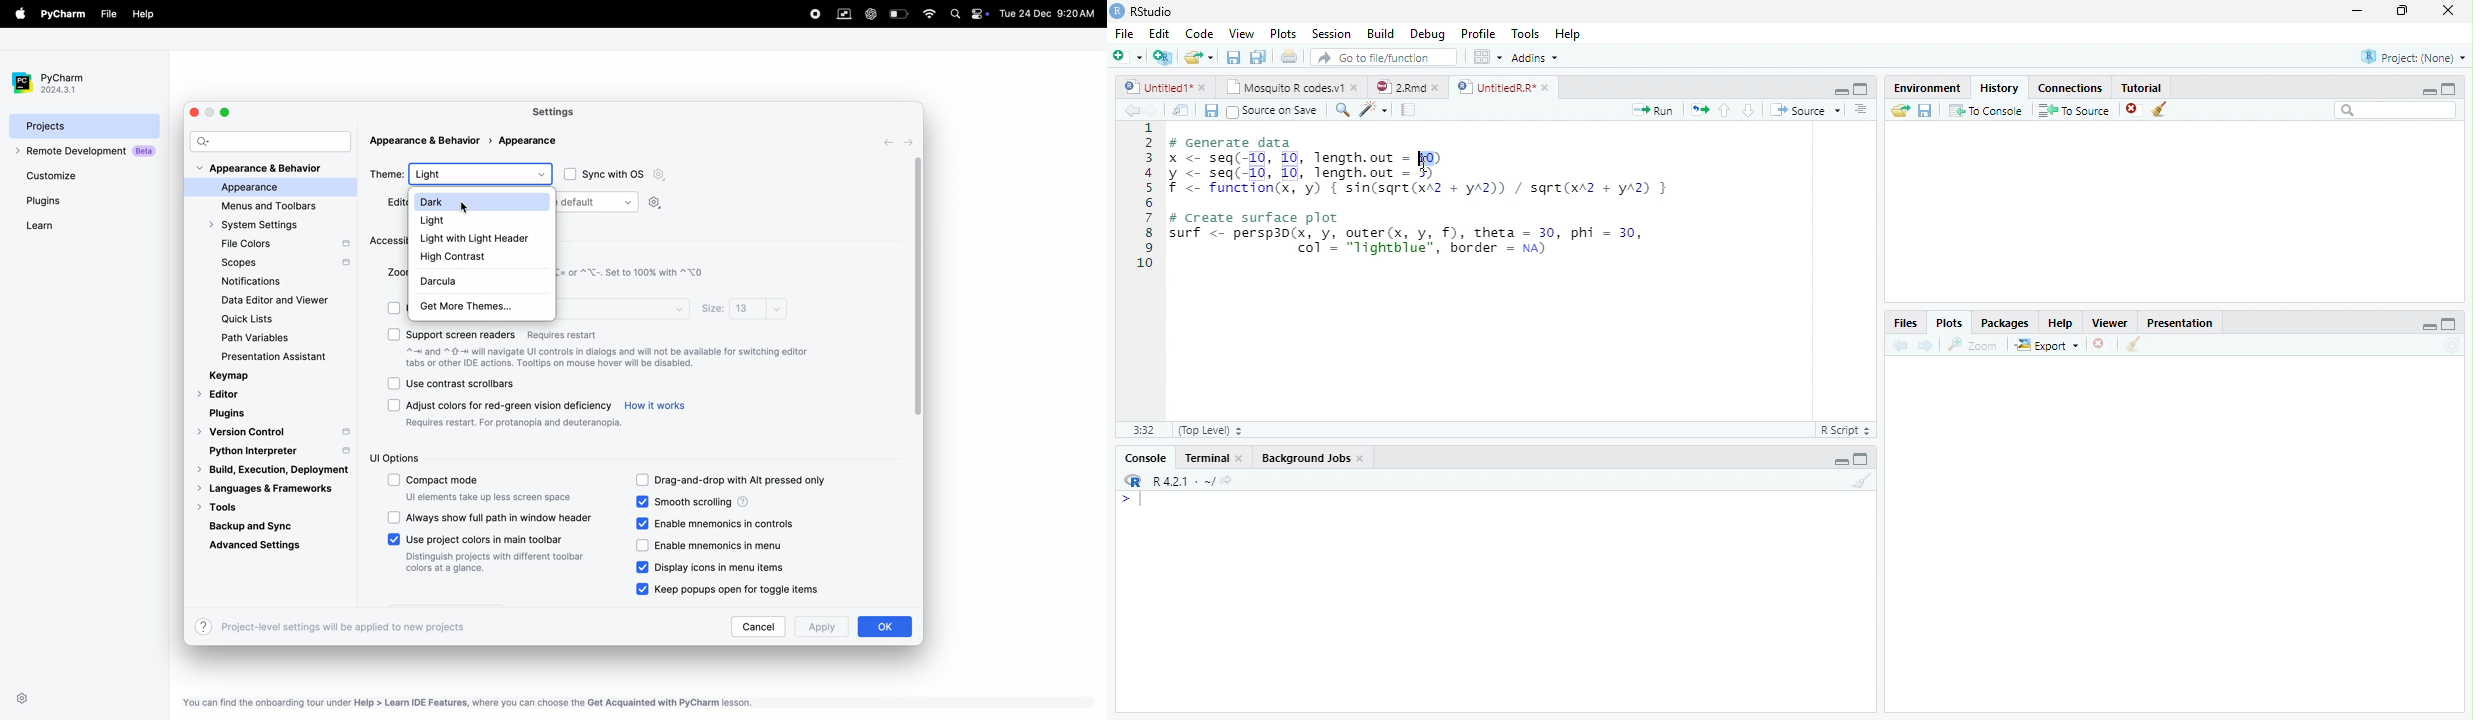 The height and width of the screenshot is (728, 2492). What do you see at coordinates (1860, 108) in the screenshot?
I see `Show document outline` at bounding box center [1860, 108].